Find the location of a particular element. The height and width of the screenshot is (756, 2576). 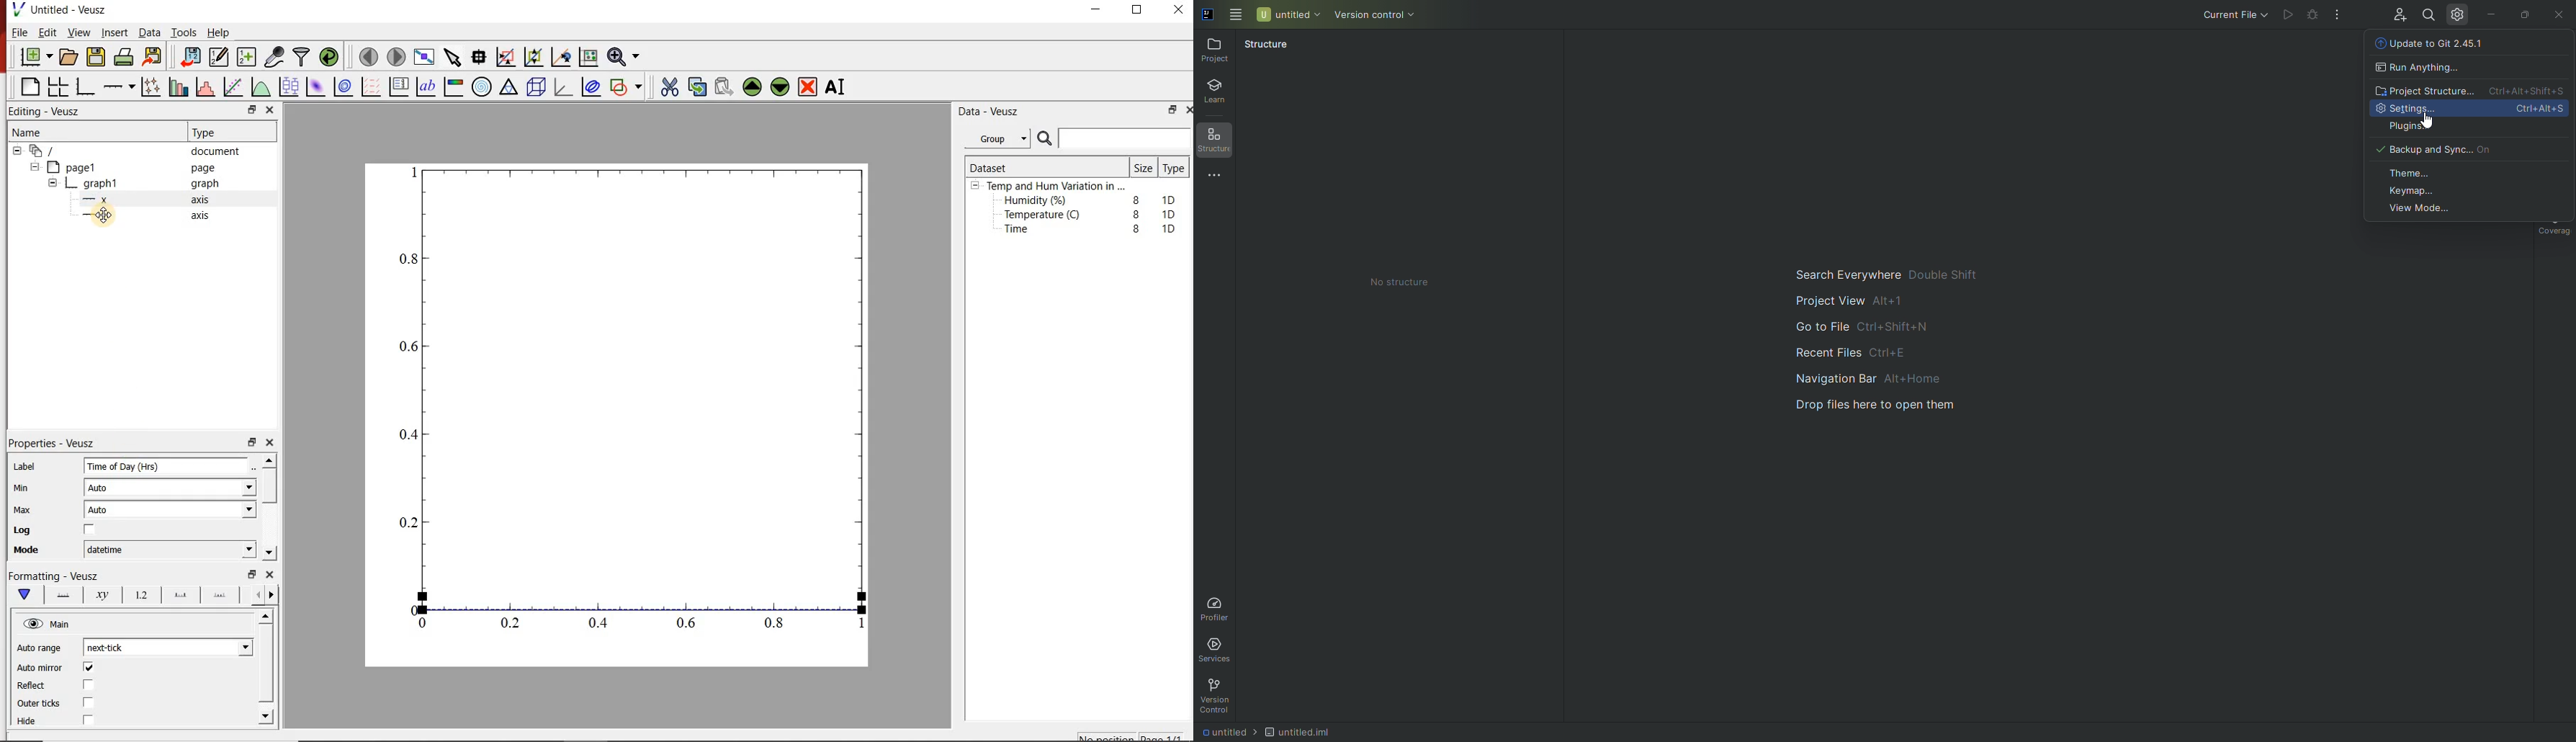

datetime is located at coordinates (109, 549).